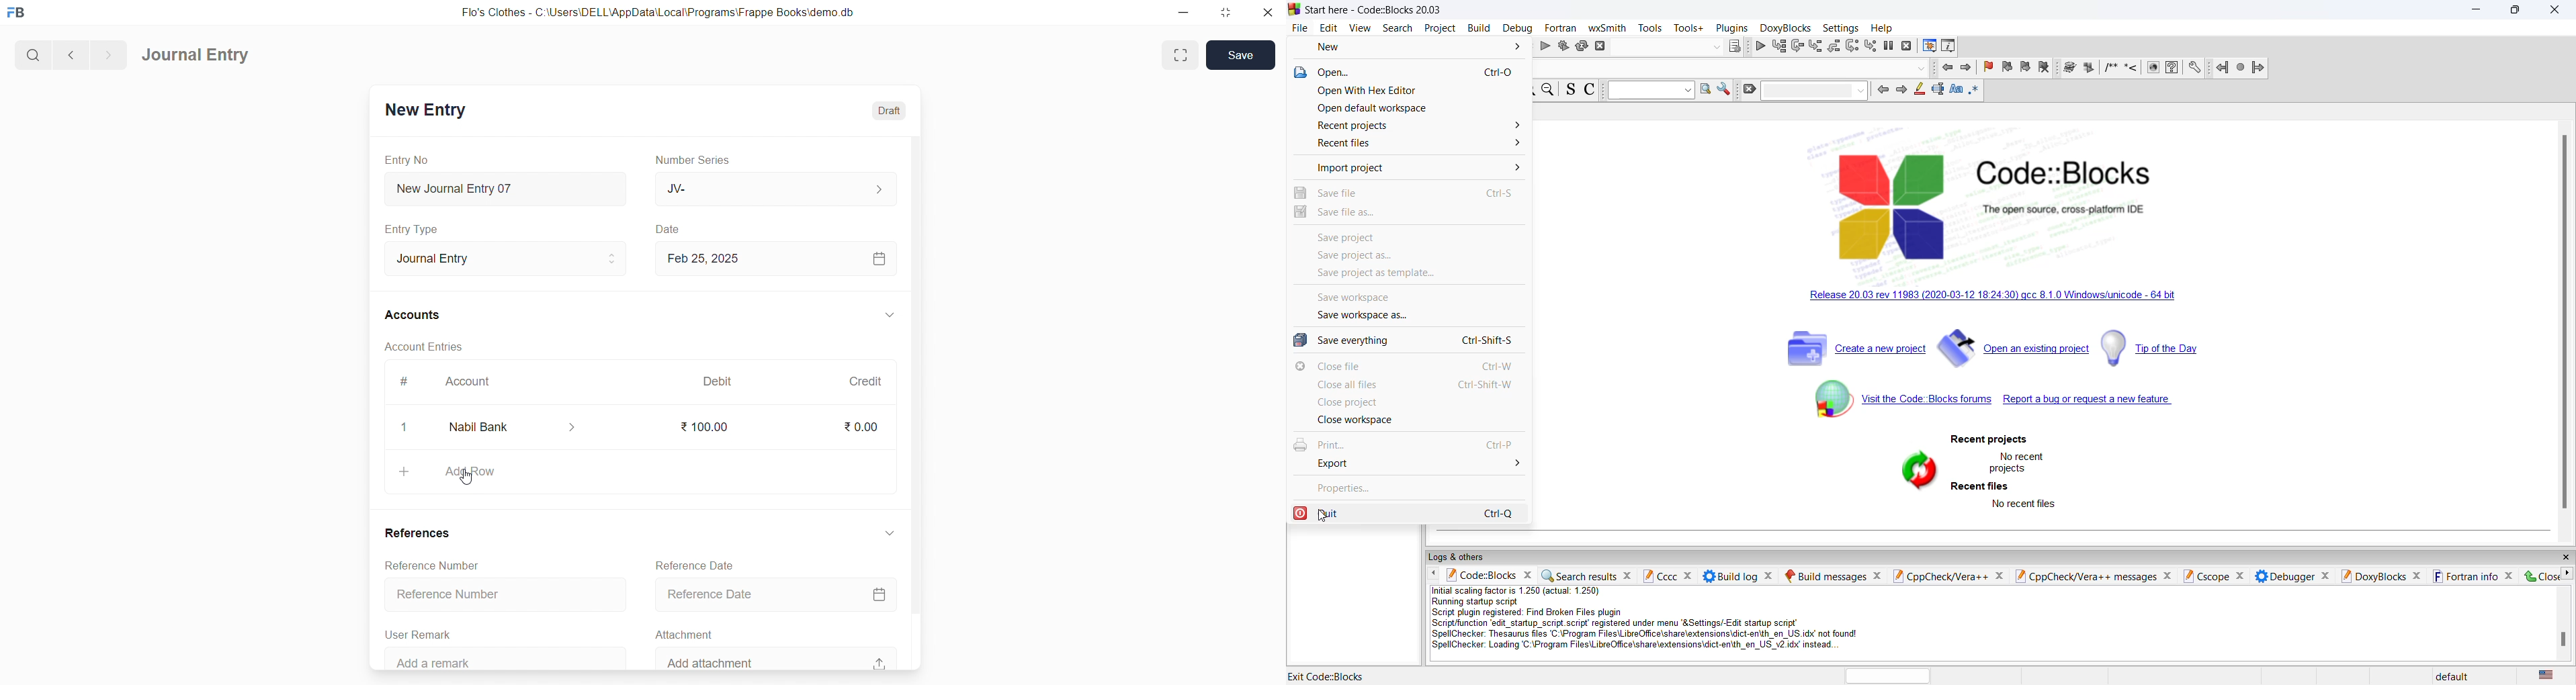 The image size is (2576, 700). What do you see at coordinates (1768, 576) in the screenshot?
I see `close` at bounding box center [1768, 576].